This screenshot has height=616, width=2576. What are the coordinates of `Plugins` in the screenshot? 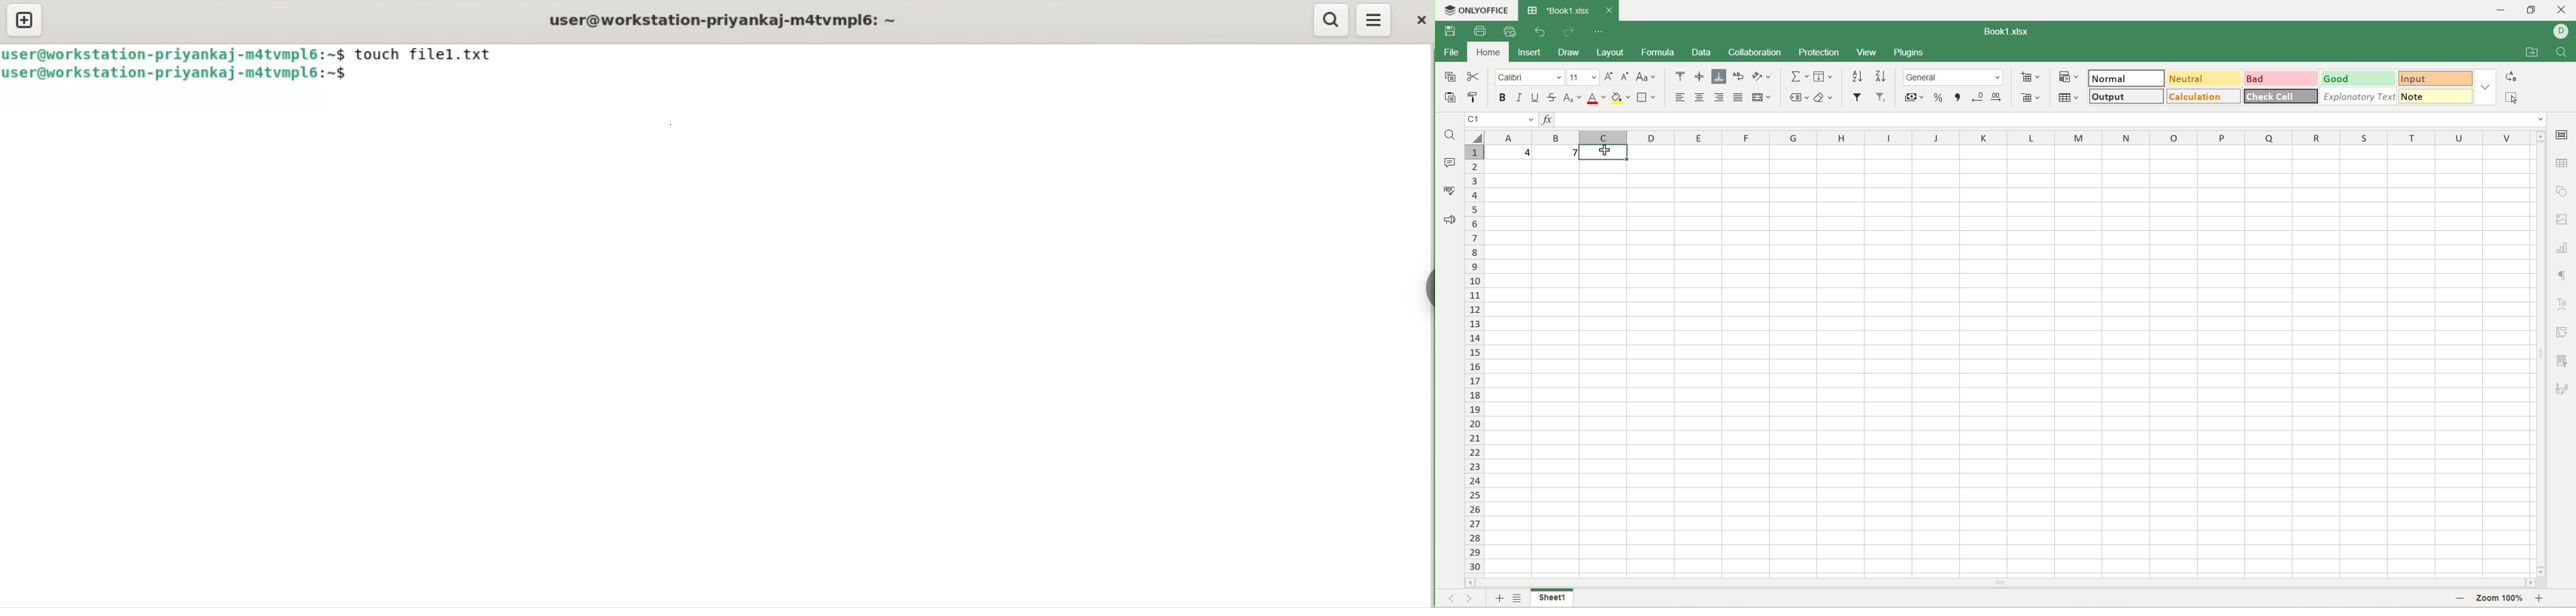 It's located at (1910, 52).